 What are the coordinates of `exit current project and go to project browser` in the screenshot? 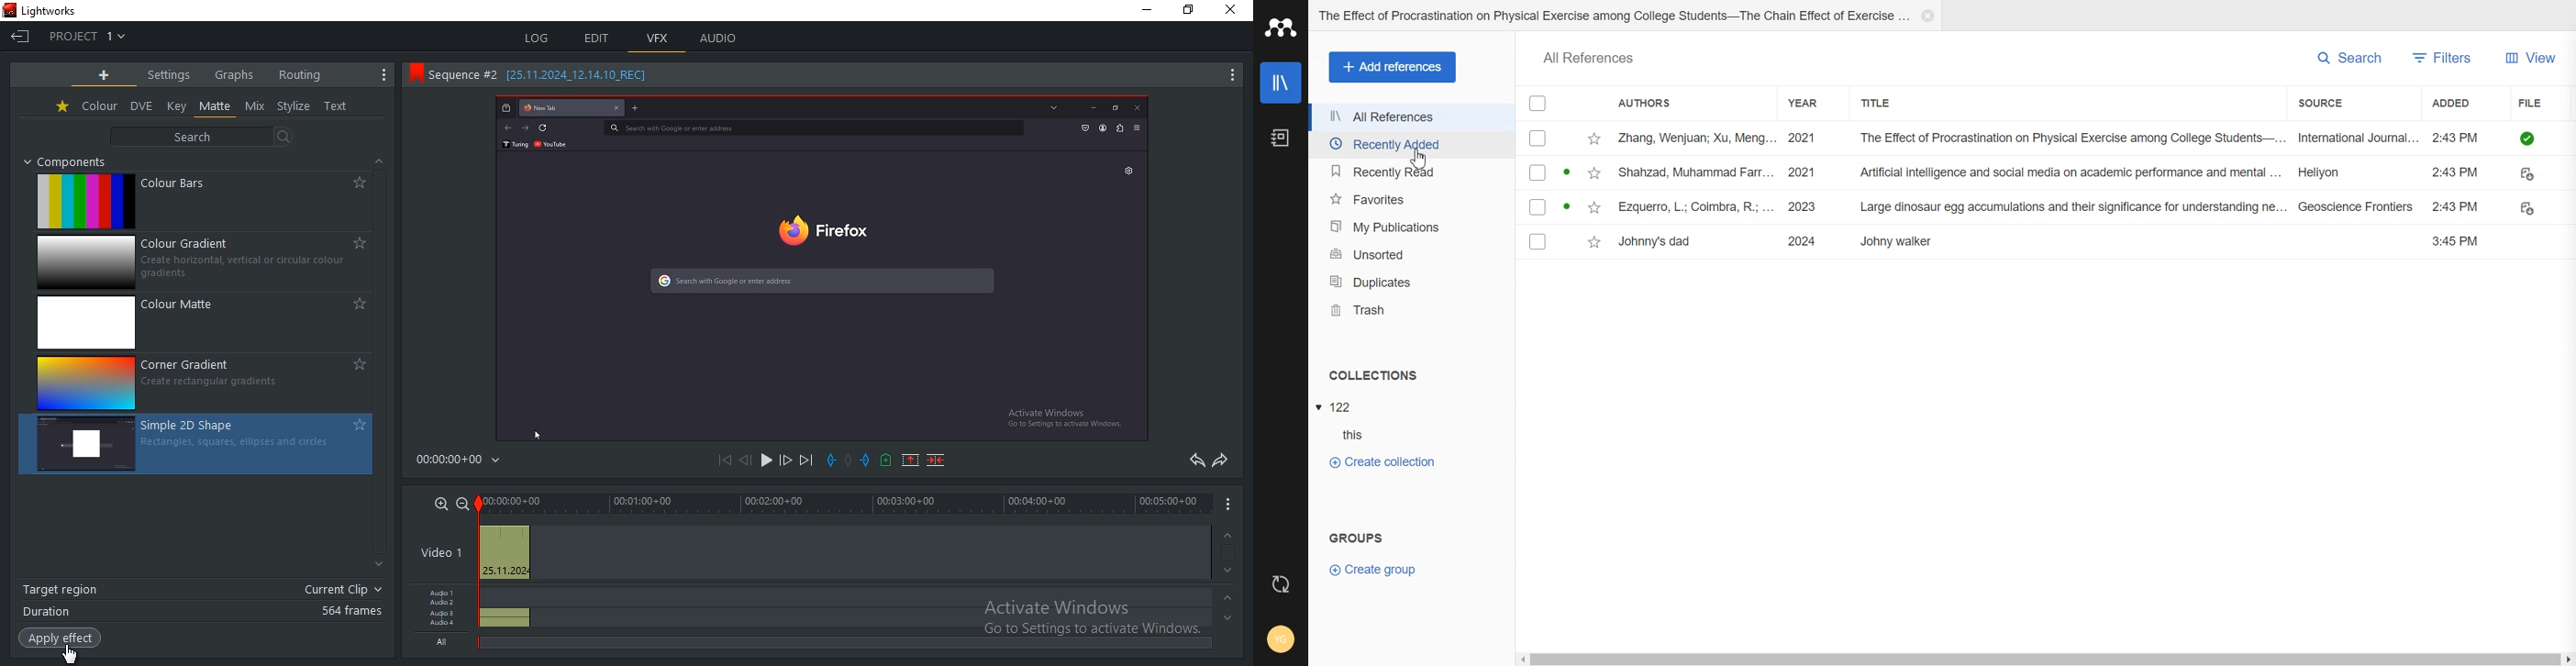 It's located at (21, 38).